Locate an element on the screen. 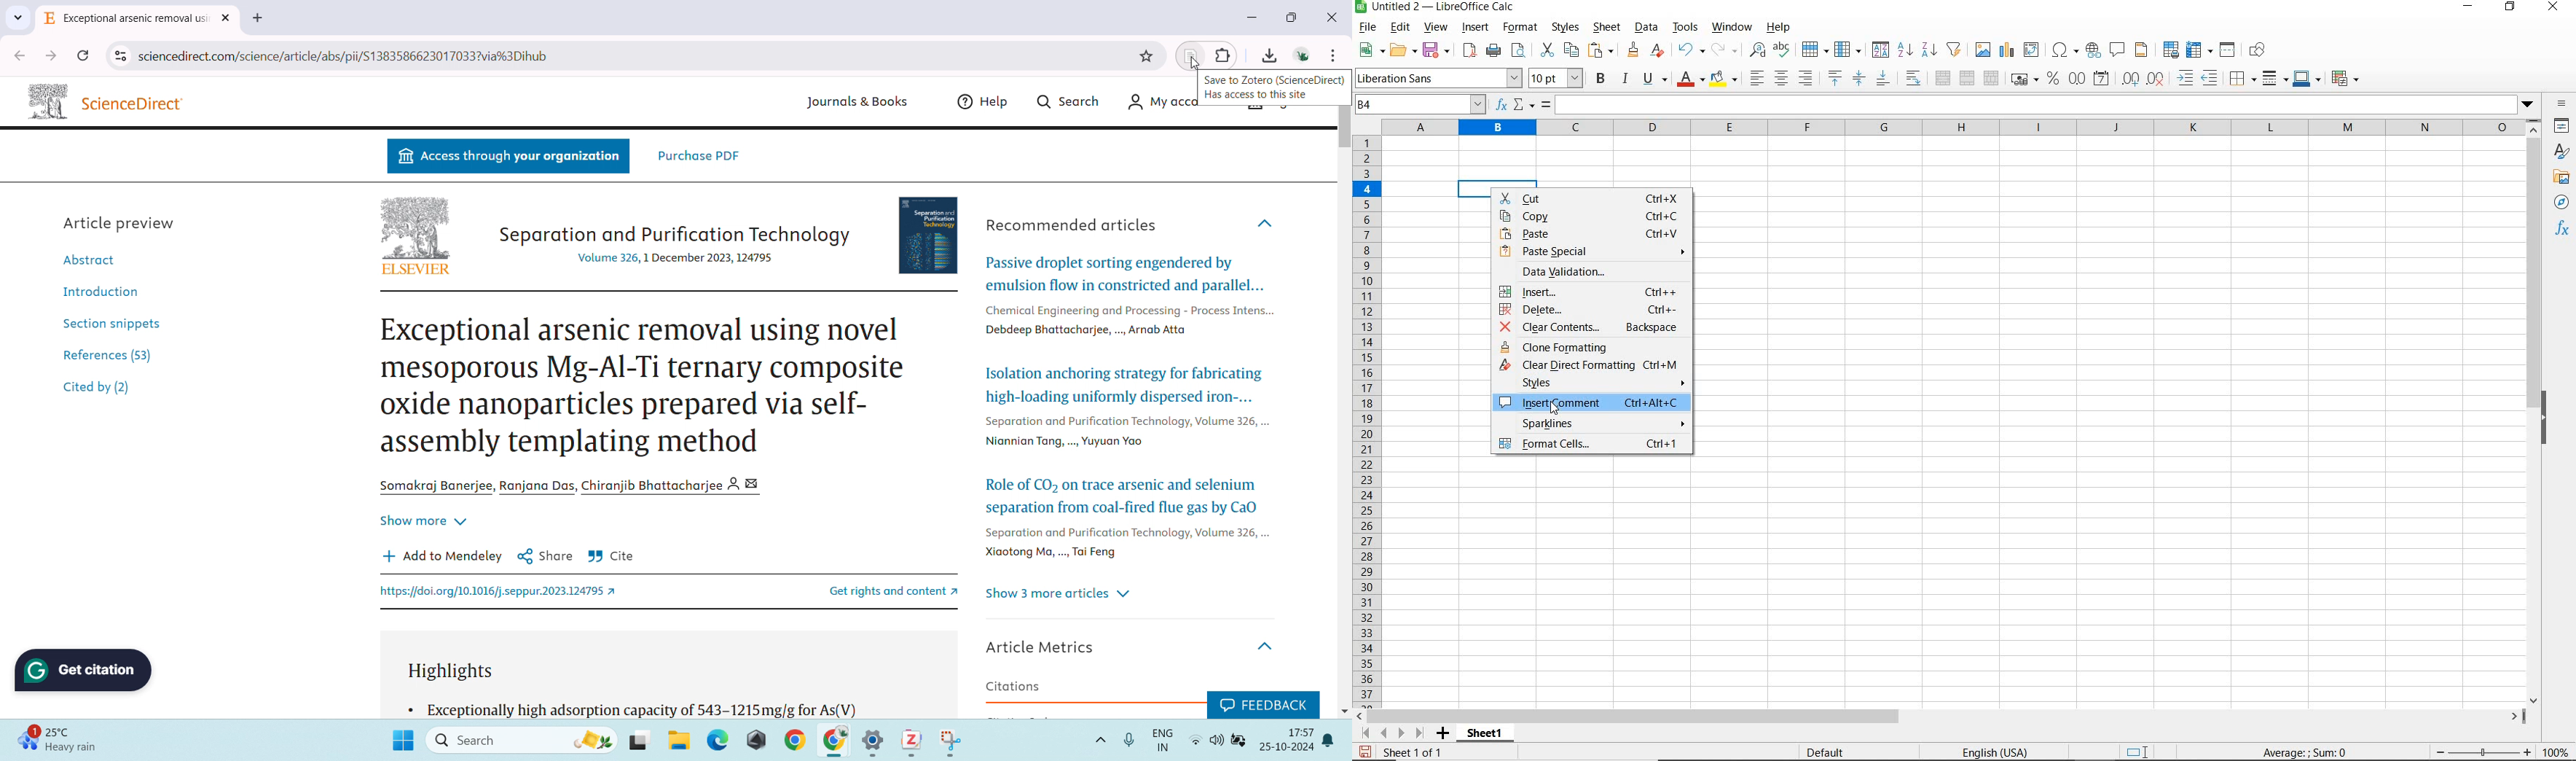 The image size is (2576, 784). click to go back, hold to see history is located at coordinates (19, 55).